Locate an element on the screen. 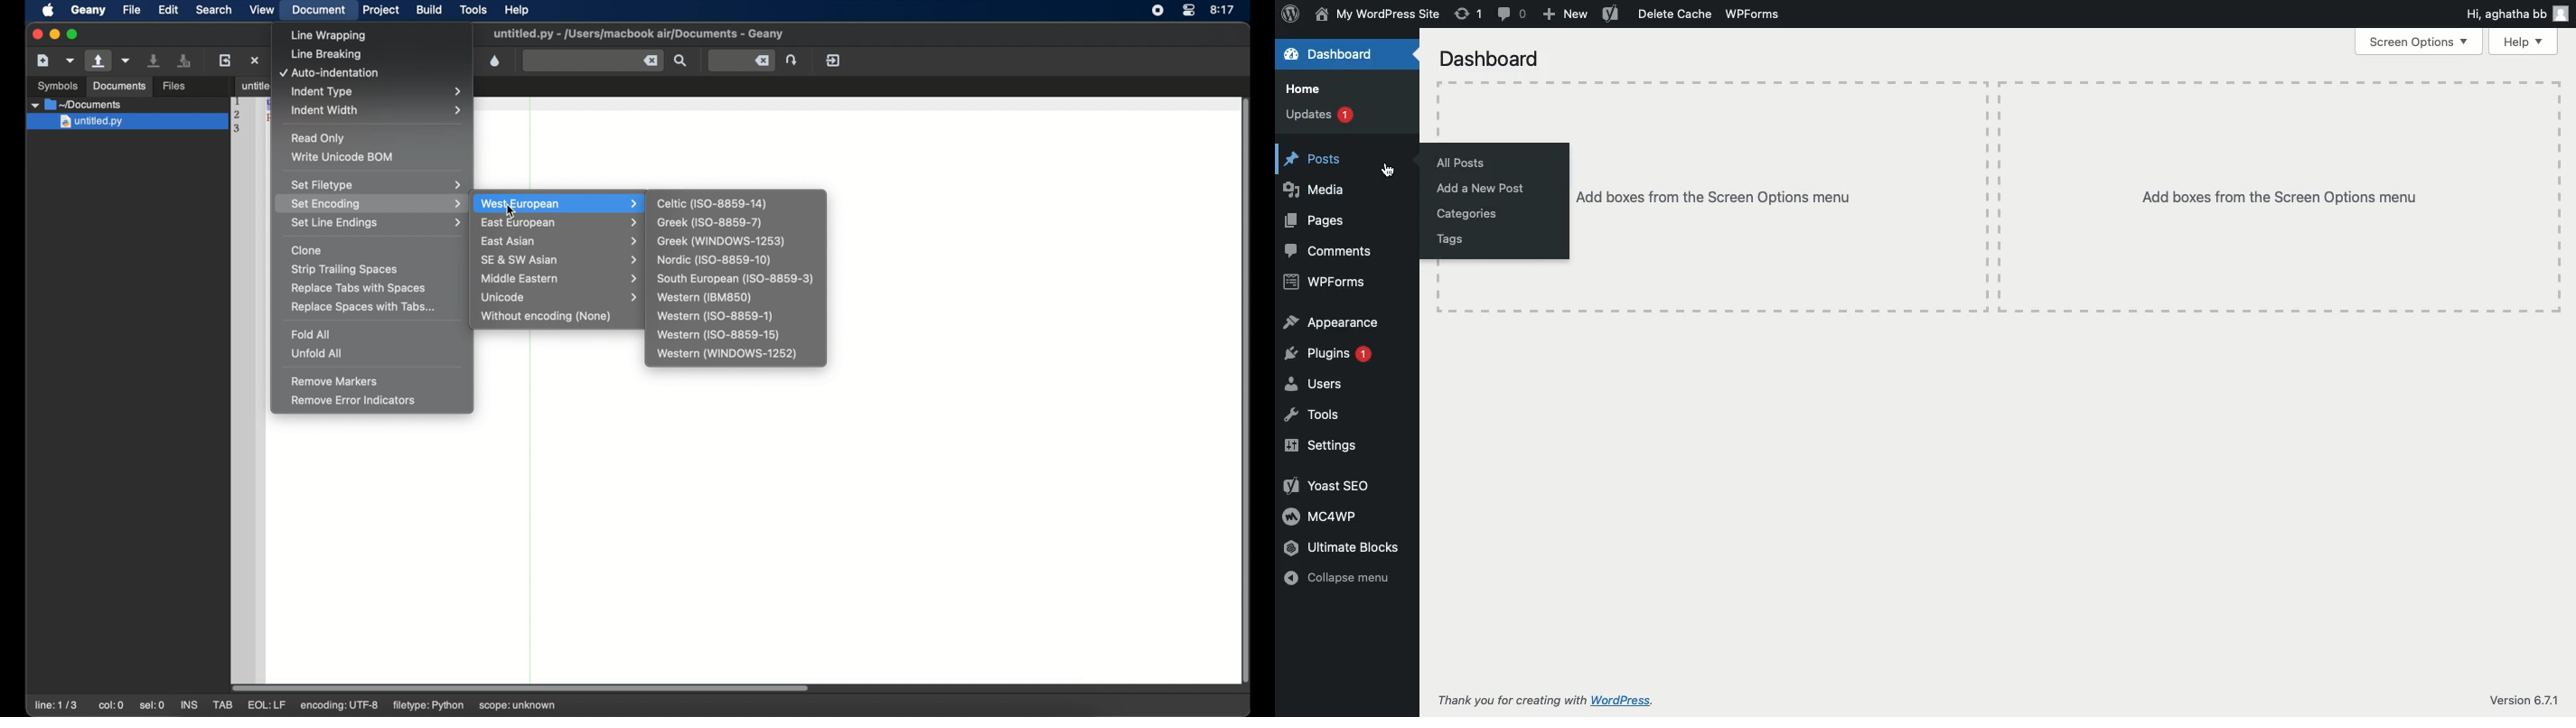  rework is located at coordinates (1469, 14).